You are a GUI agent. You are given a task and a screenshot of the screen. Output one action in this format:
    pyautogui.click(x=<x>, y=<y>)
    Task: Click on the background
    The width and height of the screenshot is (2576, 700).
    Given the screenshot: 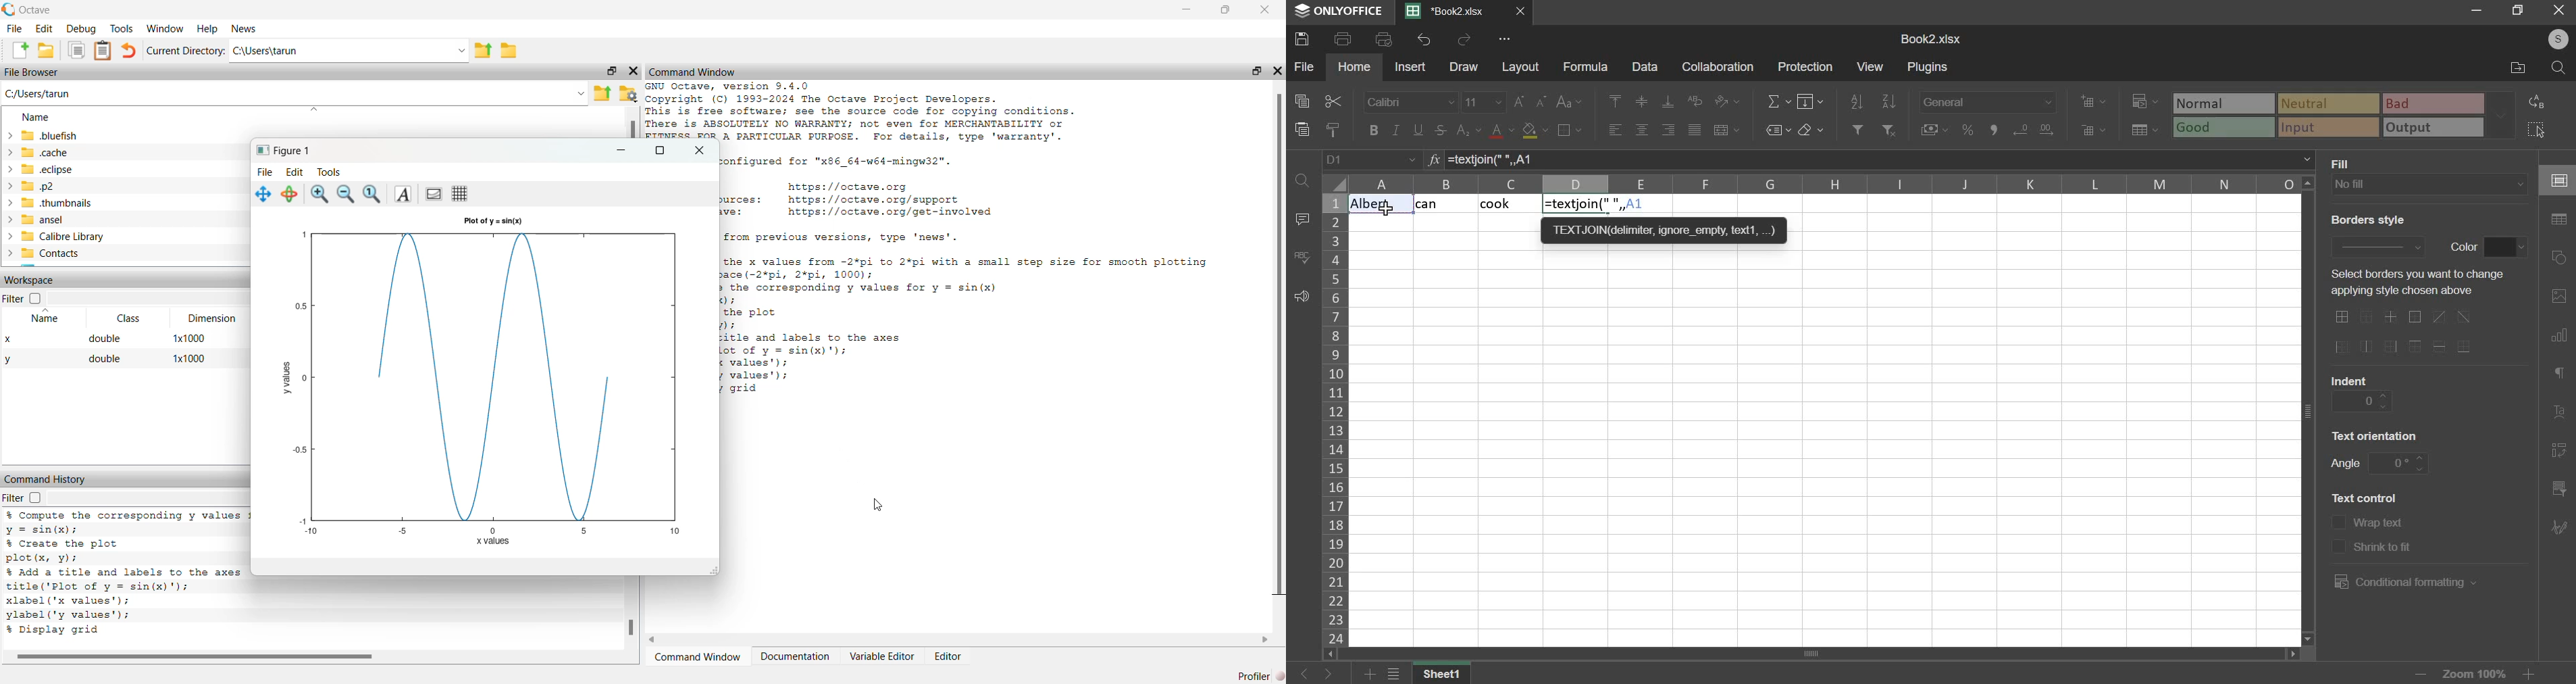 What is the action you would take?
    pyautogui.click(x=434, y=194)
    